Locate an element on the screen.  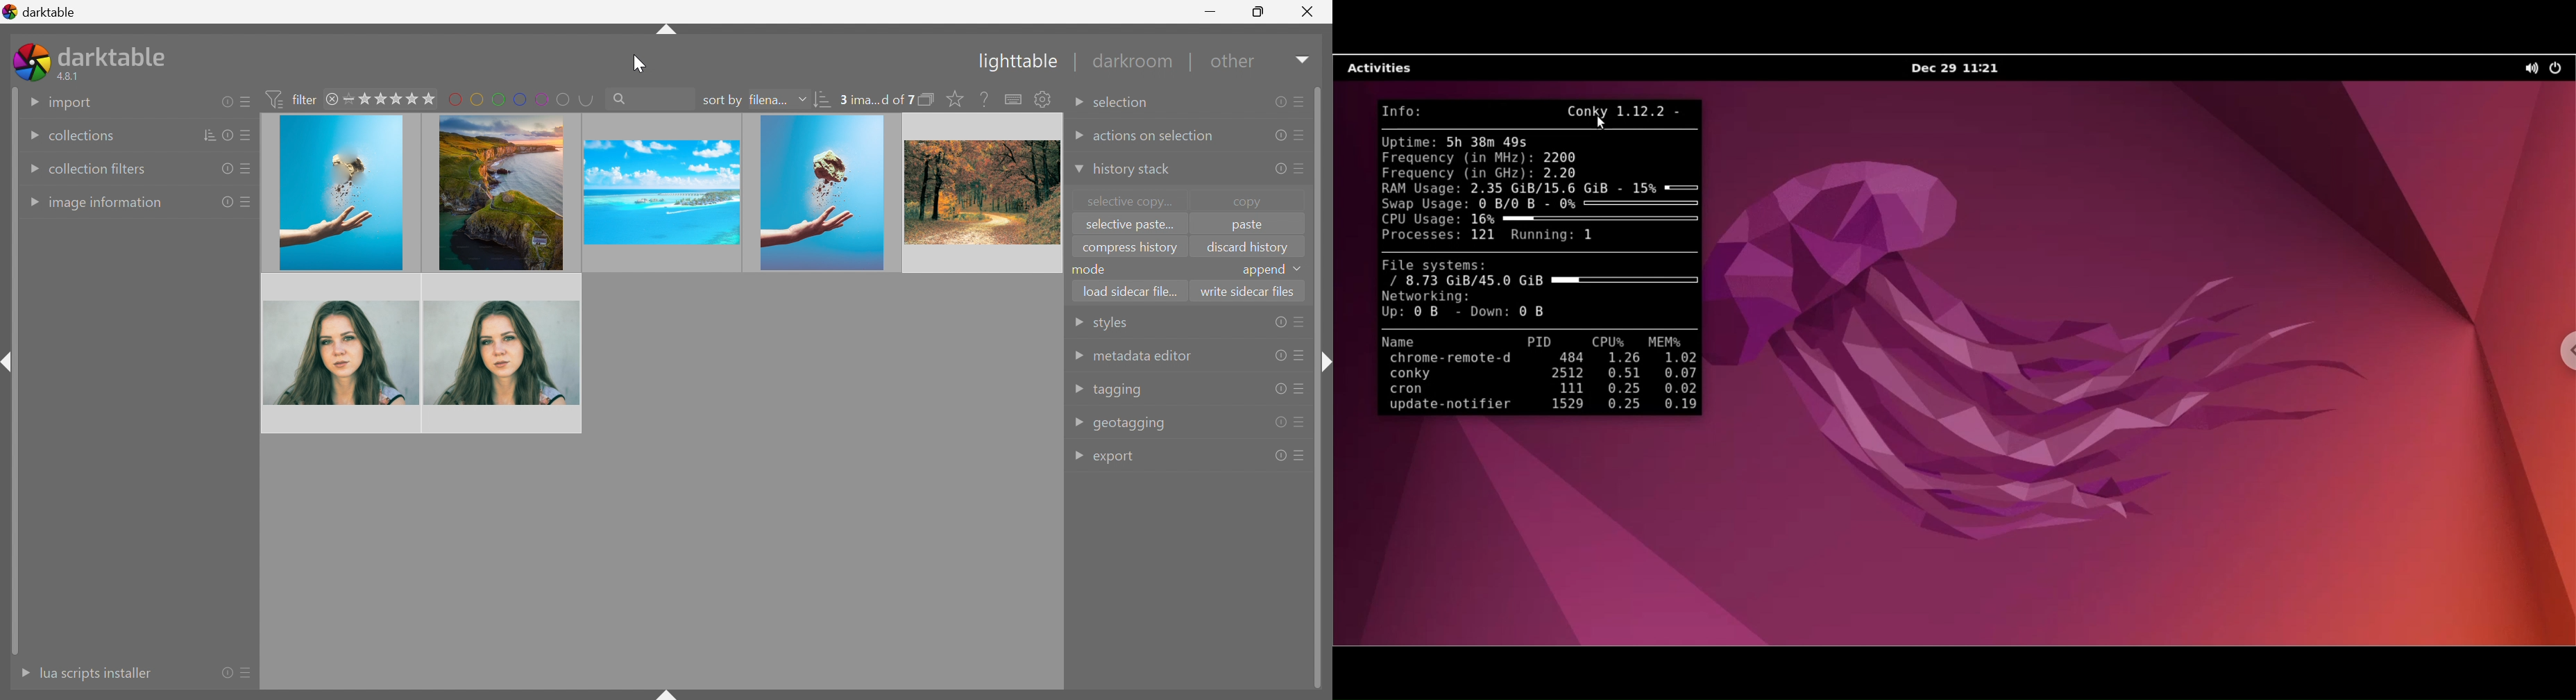
history stack is located at coordinates (1131, 170).